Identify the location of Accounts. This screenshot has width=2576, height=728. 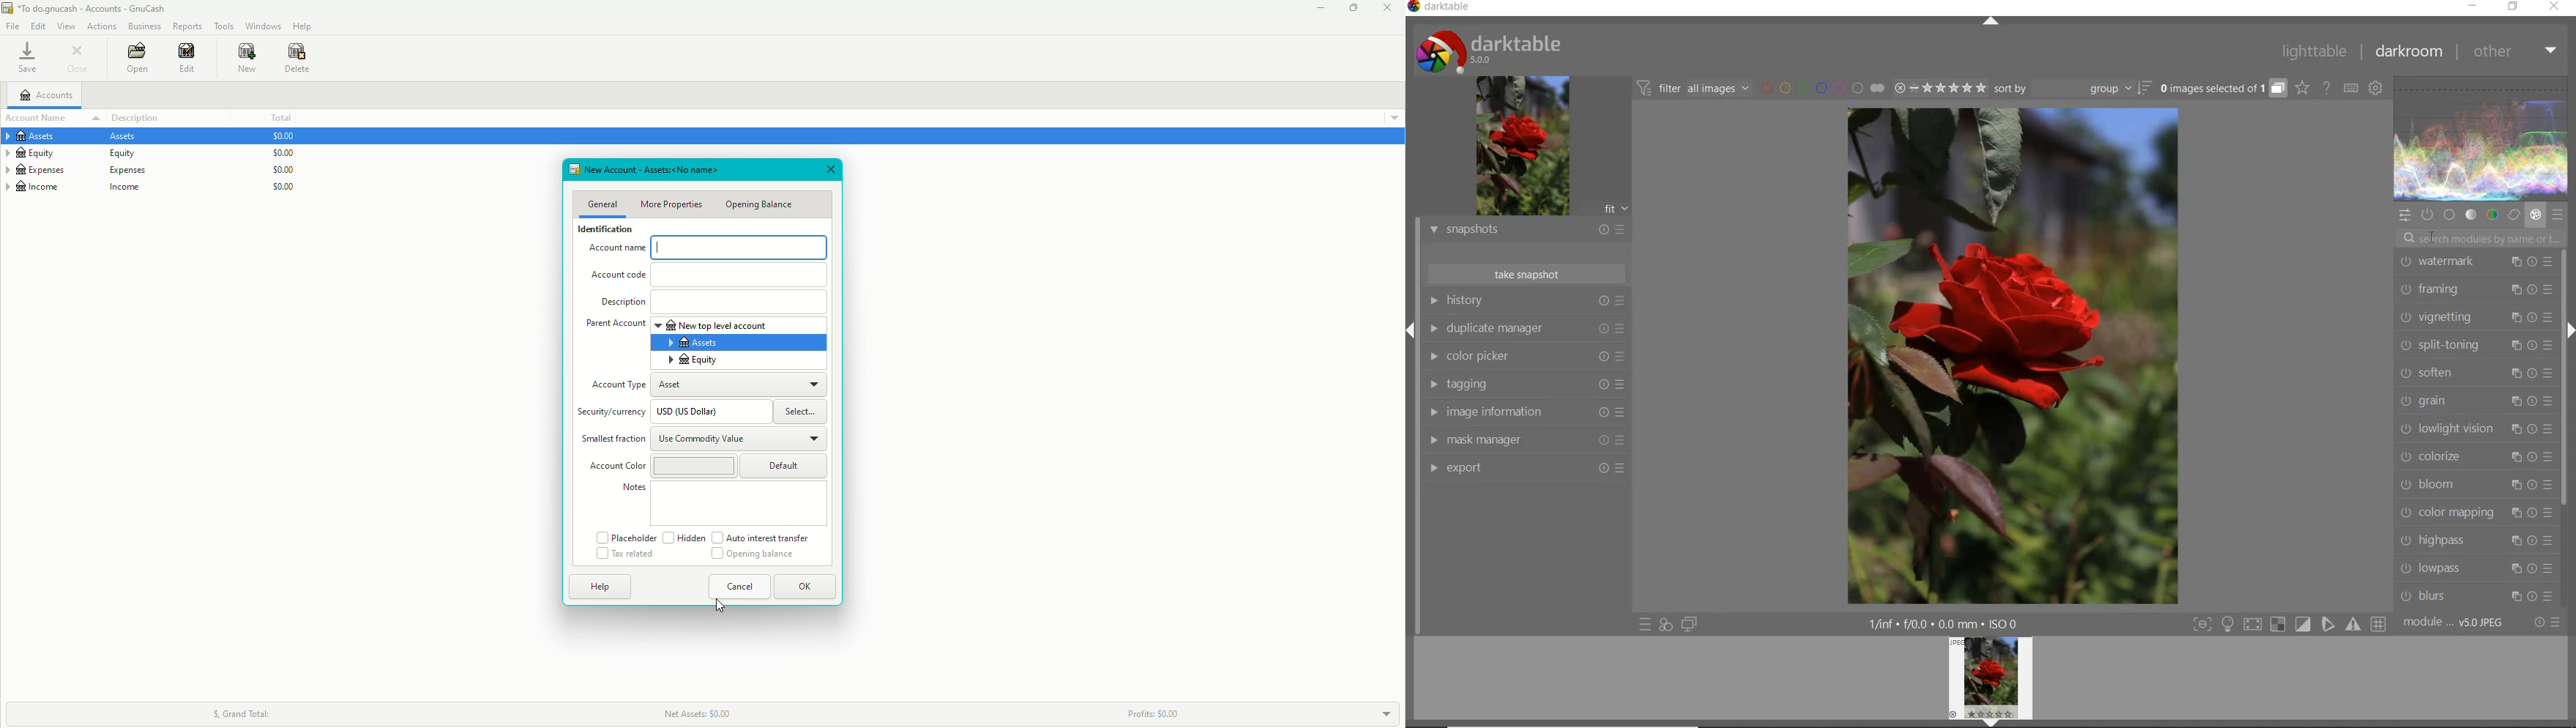
(50, 97).